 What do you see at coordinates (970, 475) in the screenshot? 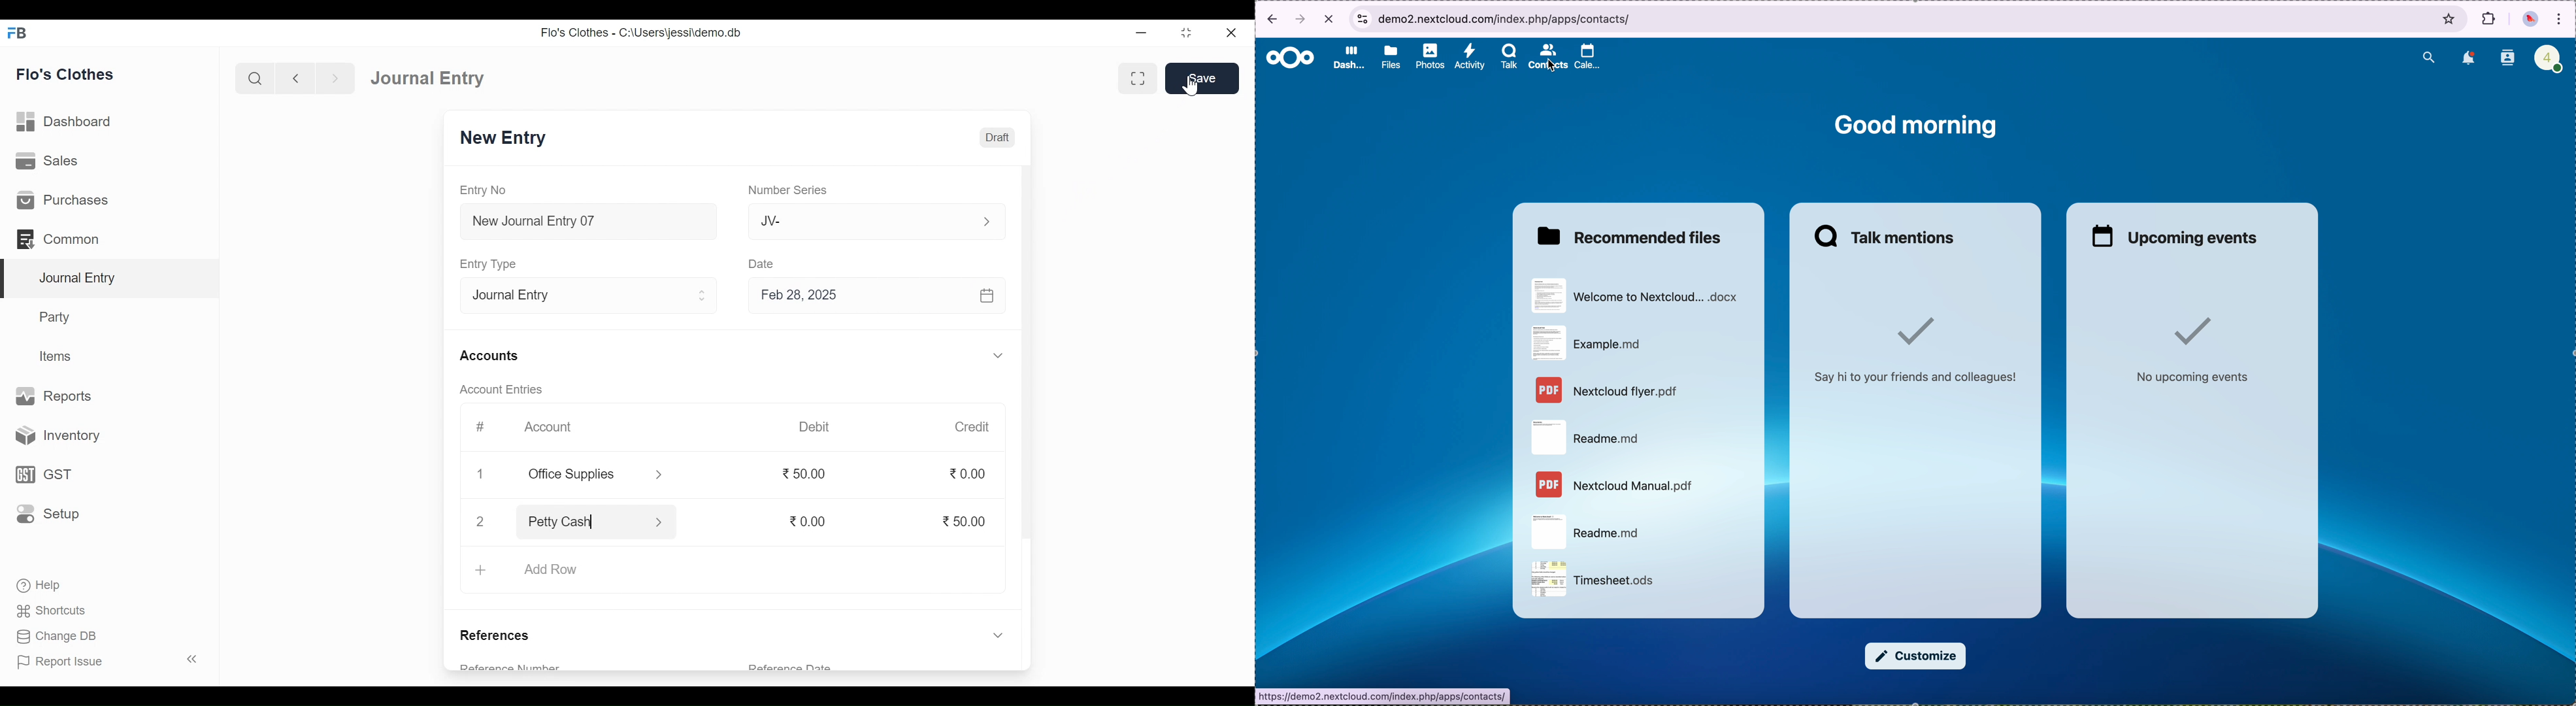
I see `0.00` at bounding box center [970, 475].